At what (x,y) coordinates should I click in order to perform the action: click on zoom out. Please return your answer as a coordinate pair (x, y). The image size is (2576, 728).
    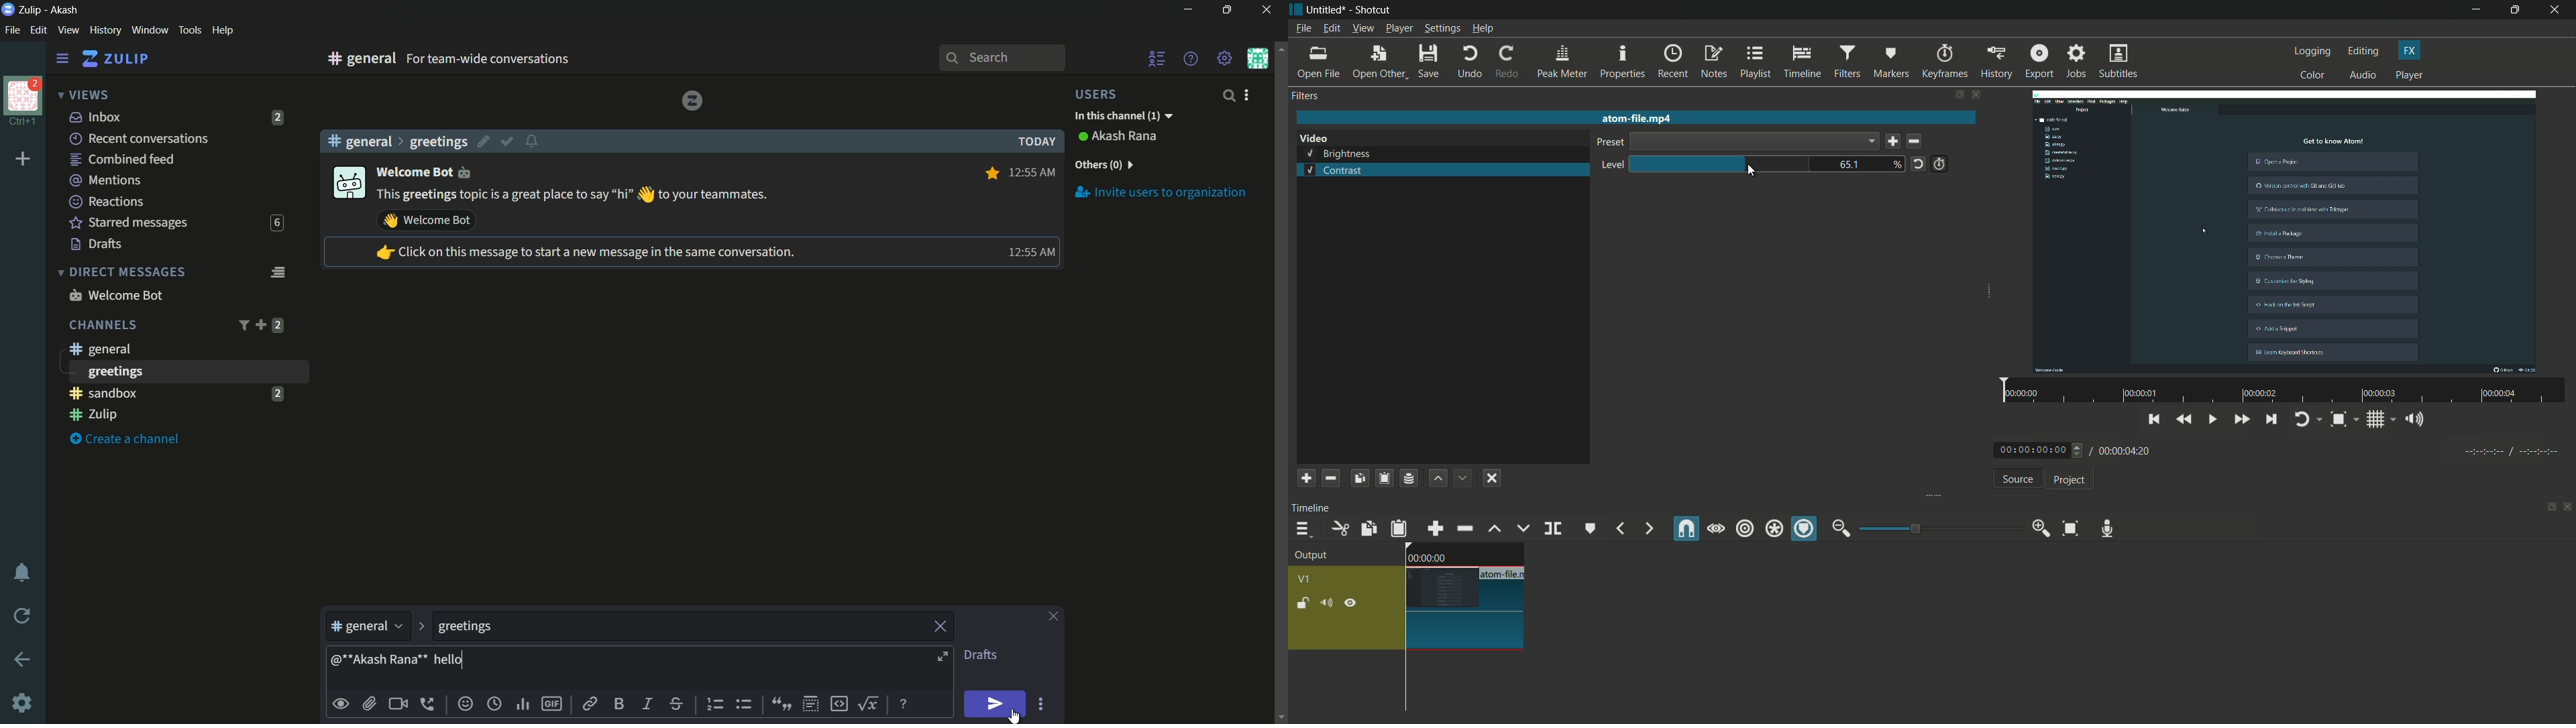
    Looking at the image, I should click on (1841, 528).